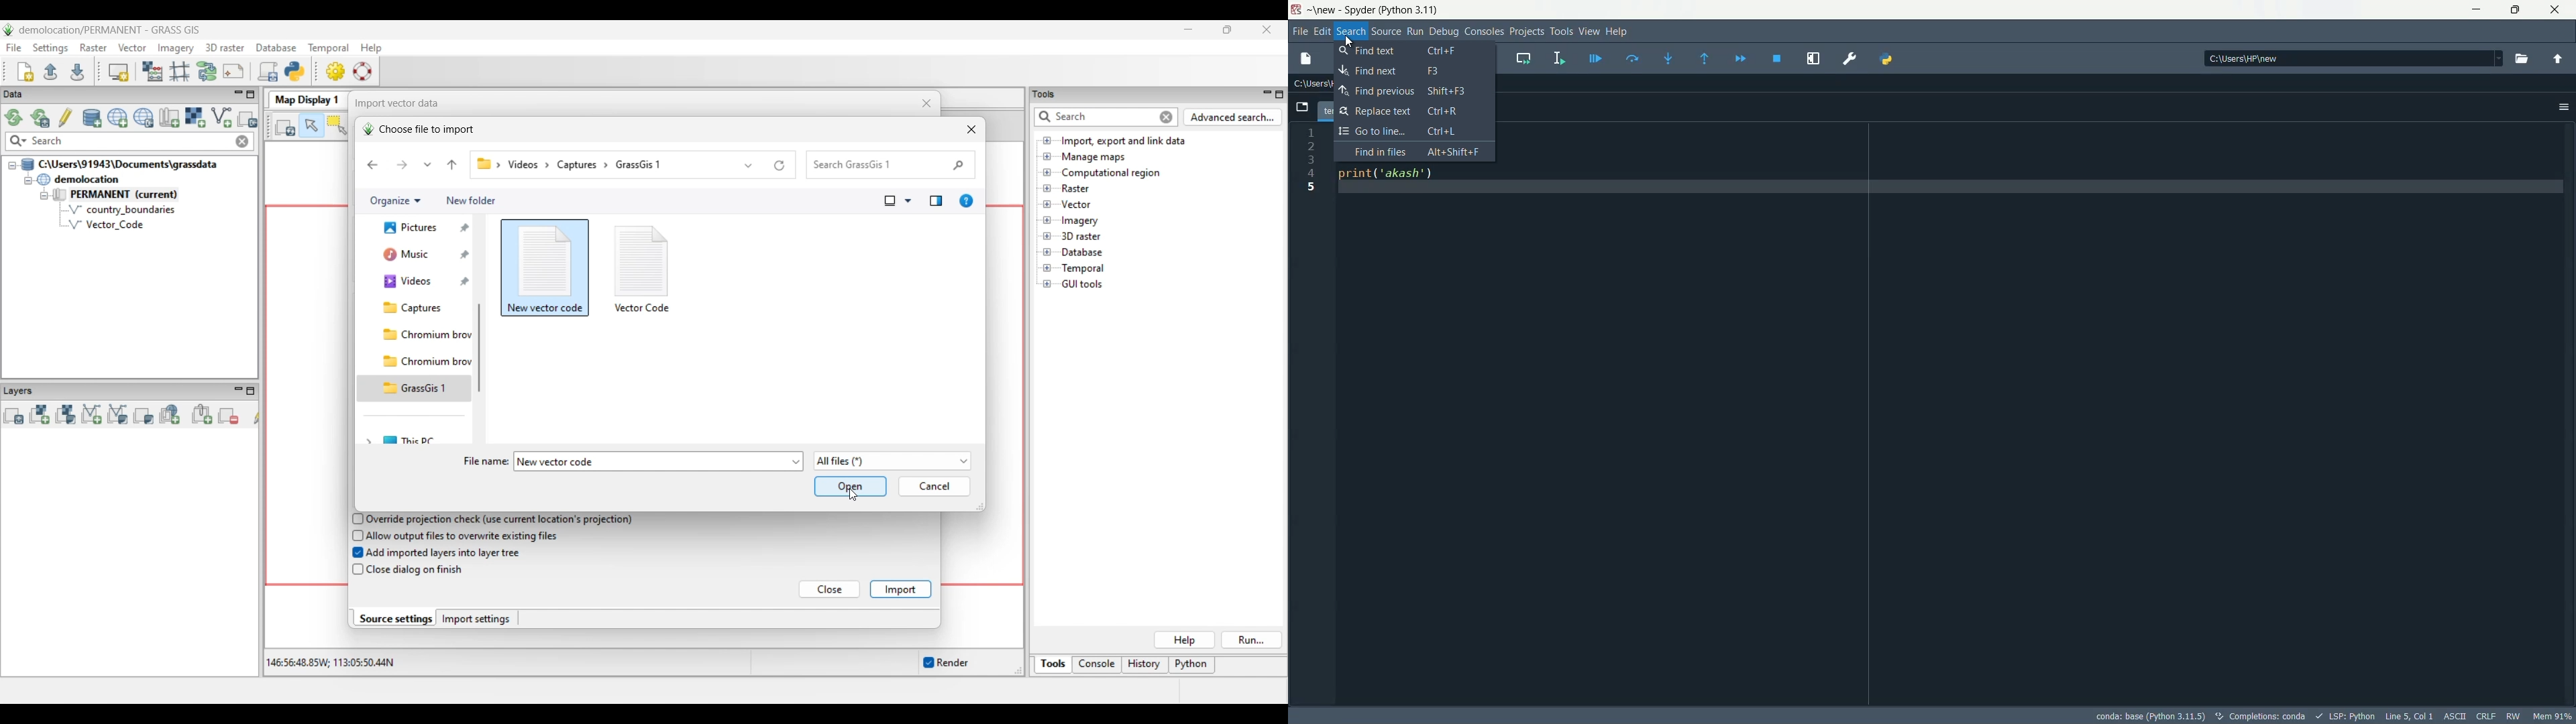 The height and width of the screenshot is (728, 2576). What do you see at coordinates (2513, 716) in the screenshot?
I see `rw` at bounding box center [2513, 716].